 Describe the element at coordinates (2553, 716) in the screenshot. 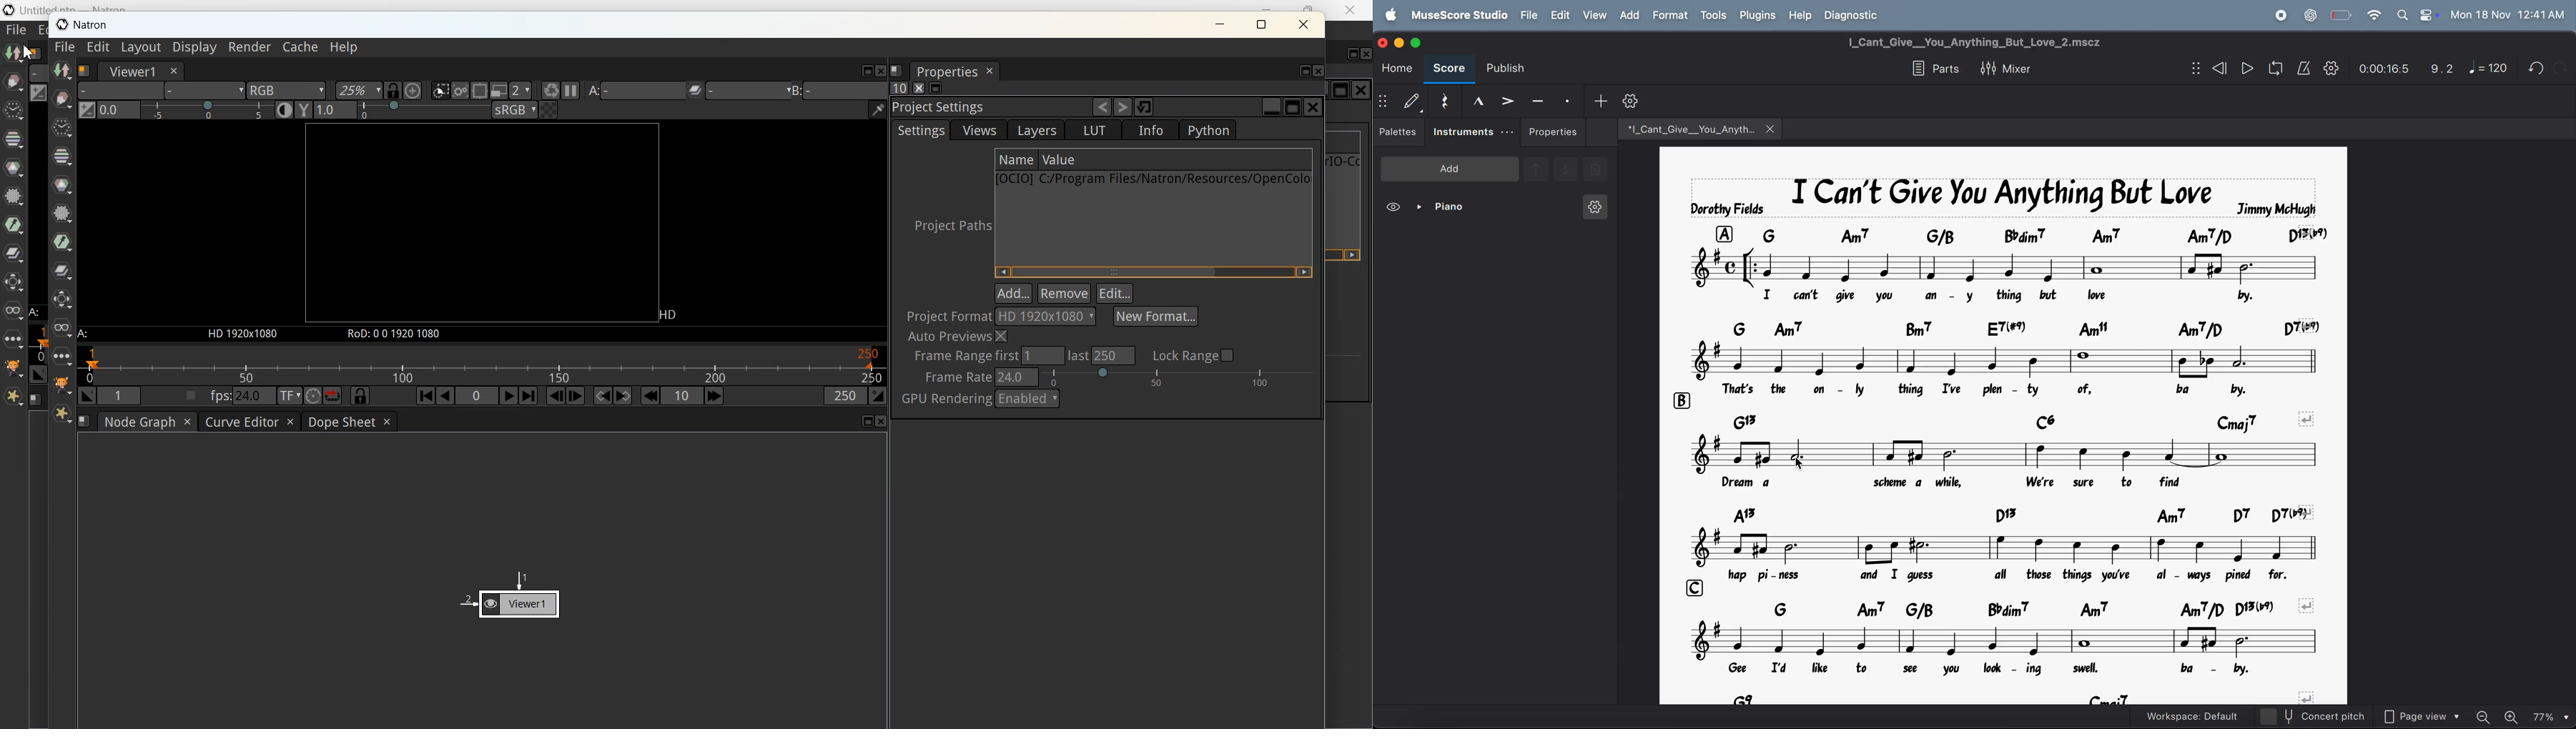

I see `set zoom- 77%` at that location.